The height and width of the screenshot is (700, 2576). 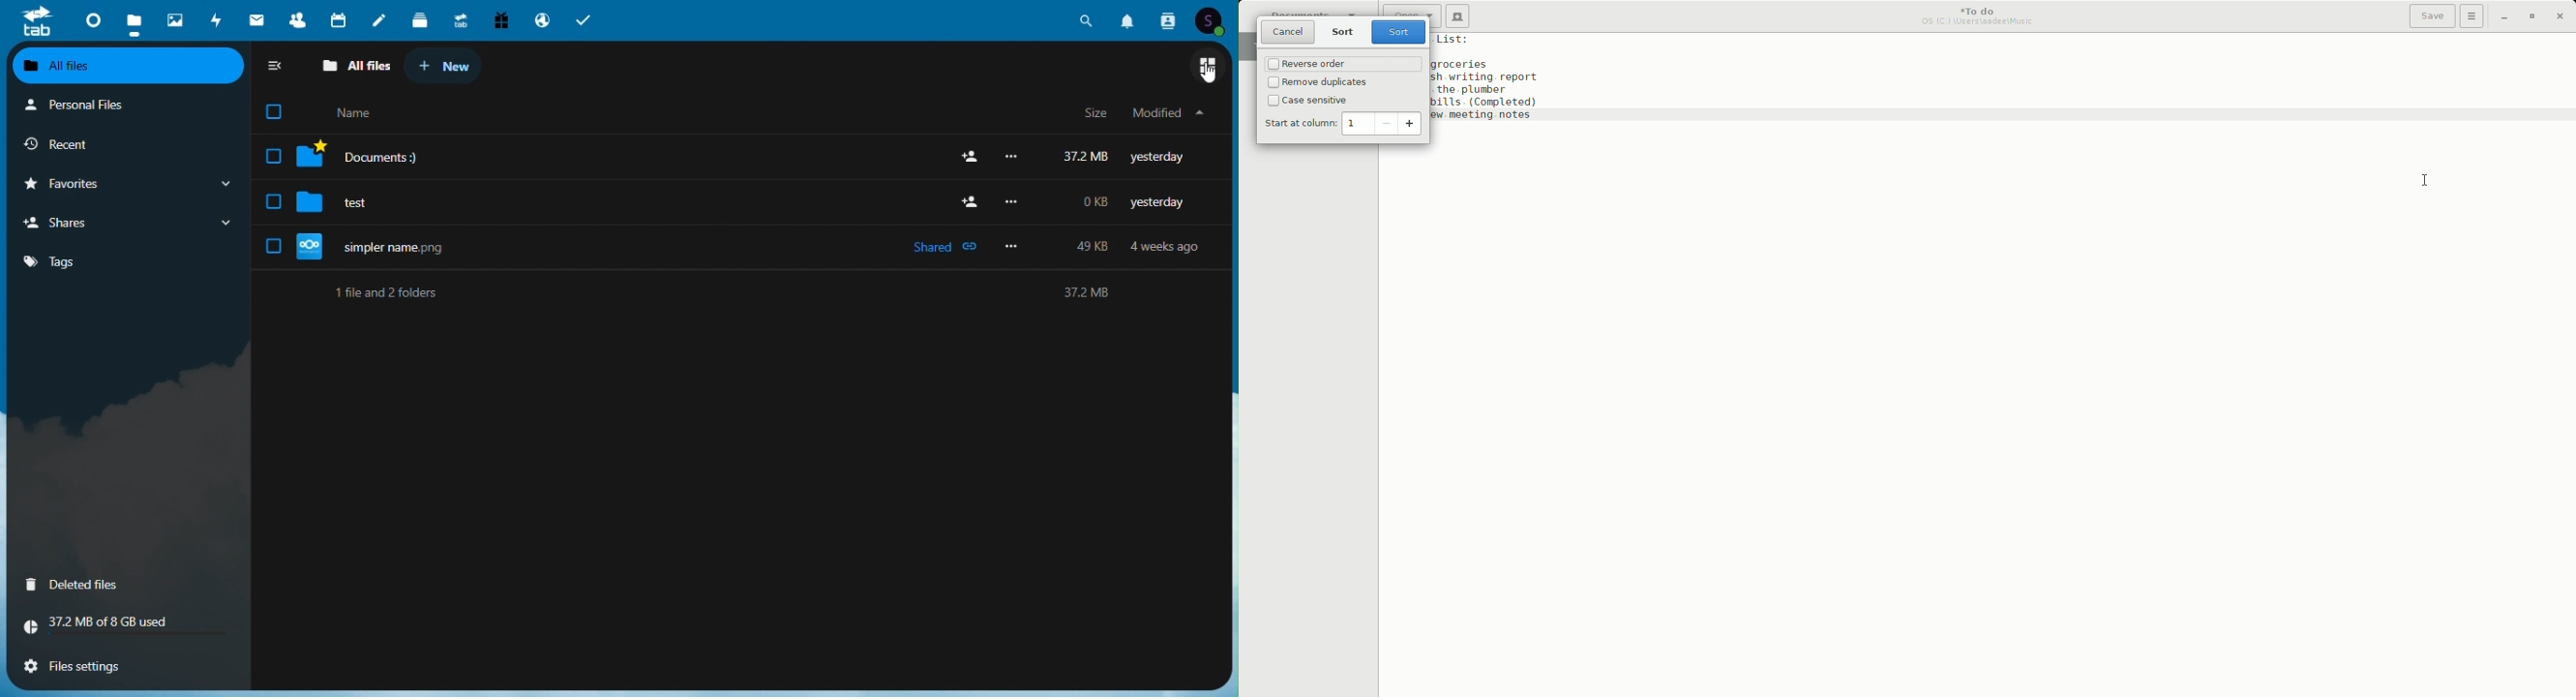 I want to click on free trial, so click(x=500, y=19).